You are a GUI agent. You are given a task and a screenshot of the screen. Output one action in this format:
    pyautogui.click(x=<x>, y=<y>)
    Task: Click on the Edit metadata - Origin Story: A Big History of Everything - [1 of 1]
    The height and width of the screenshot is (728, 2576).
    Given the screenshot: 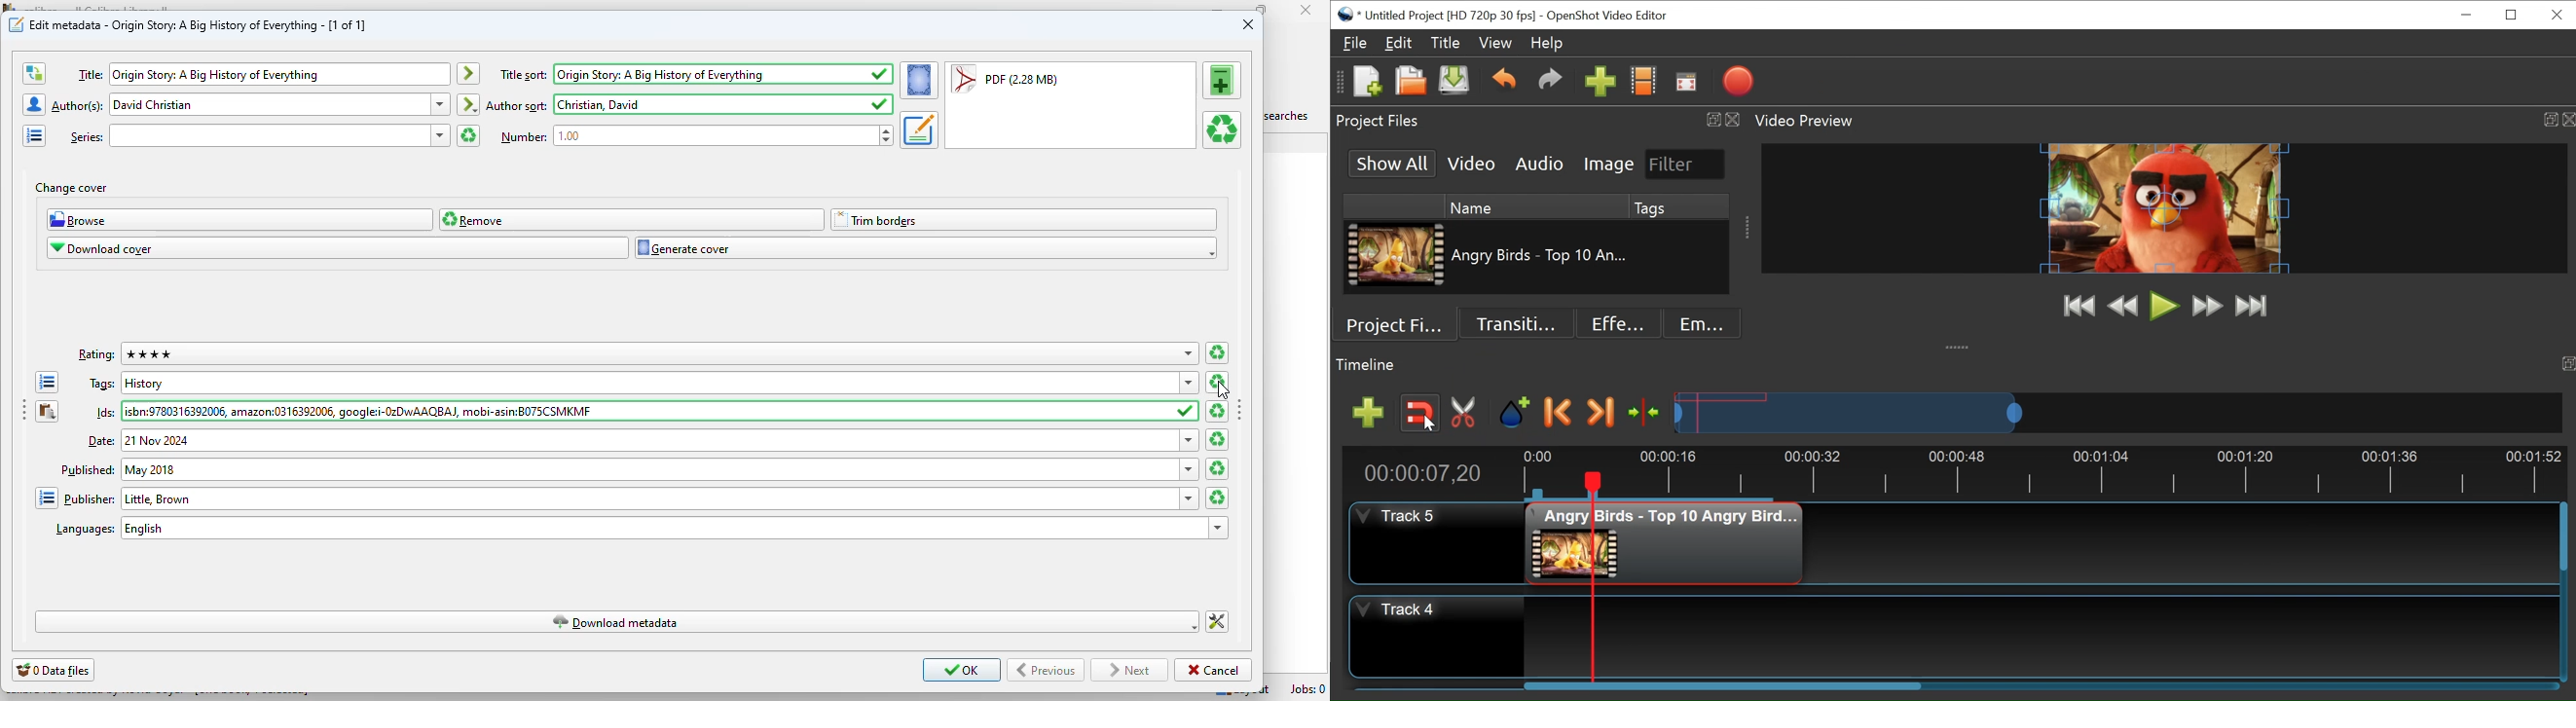 What is the action you would take?
    pyautogui.click(x=199, y=24)
    